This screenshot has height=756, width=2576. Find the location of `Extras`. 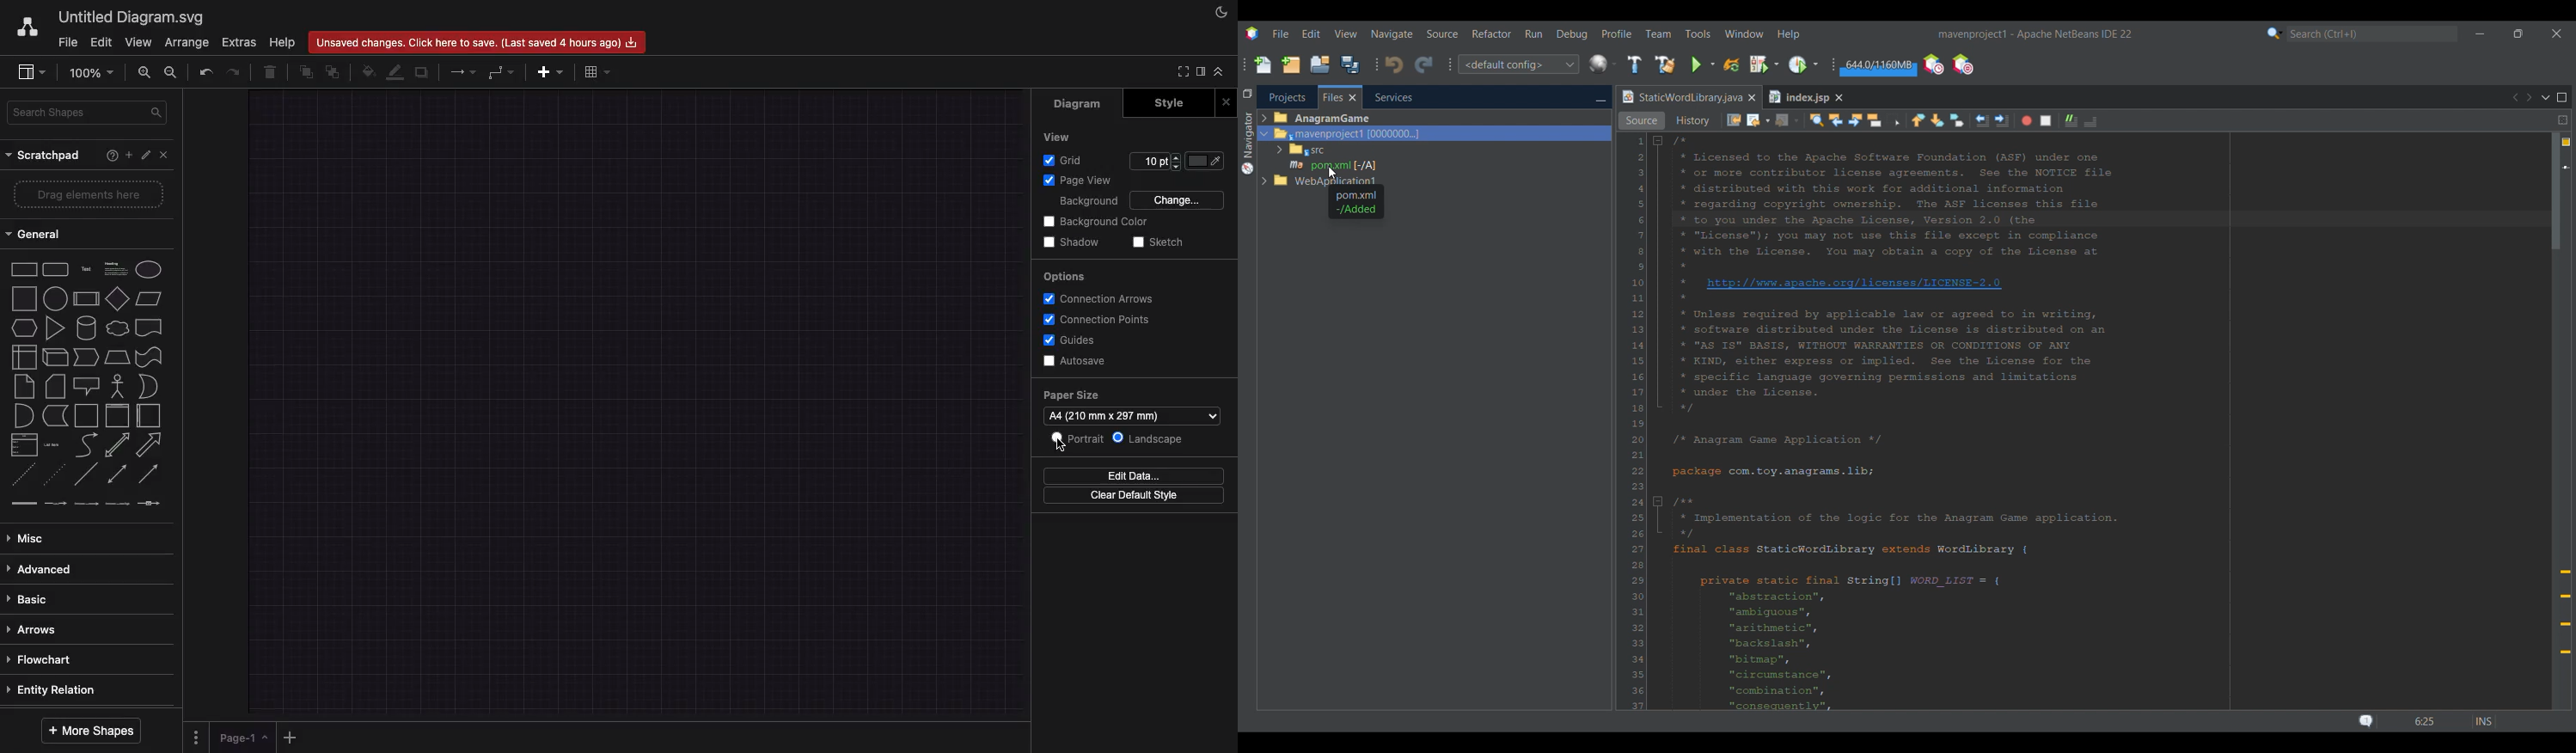

Extras is located at coordinates (238, 44).